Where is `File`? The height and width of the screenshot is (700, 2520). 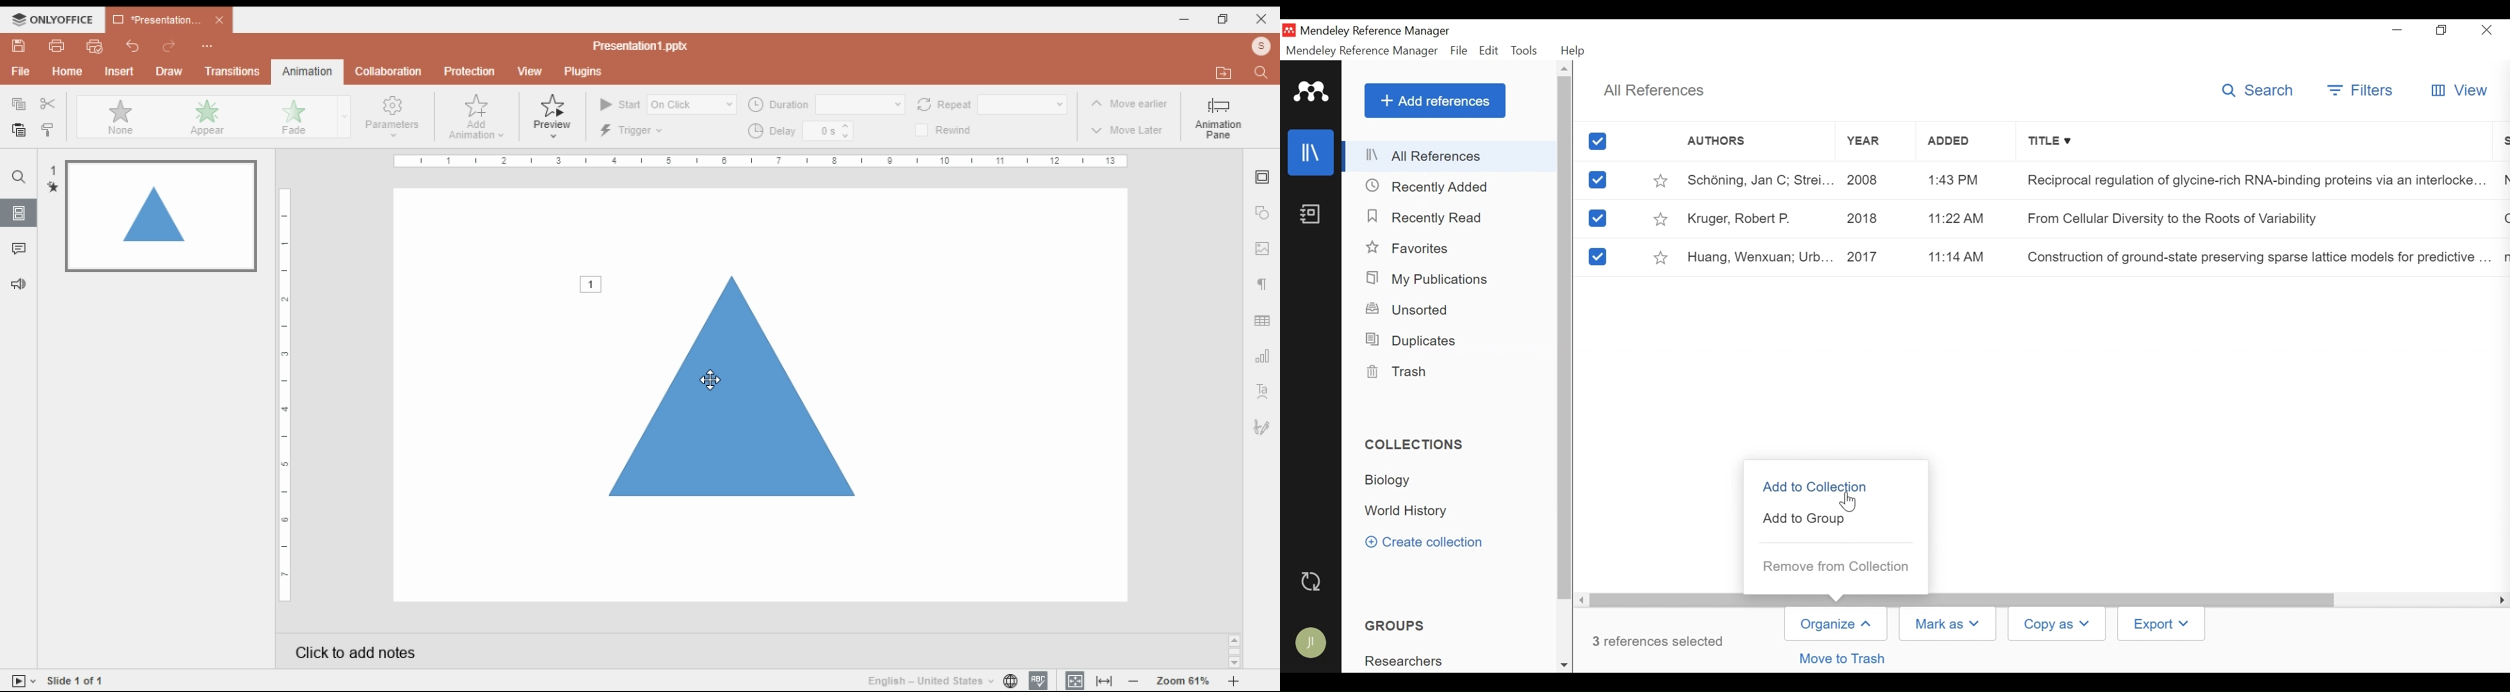
File is located at coordinates (1459, 51).